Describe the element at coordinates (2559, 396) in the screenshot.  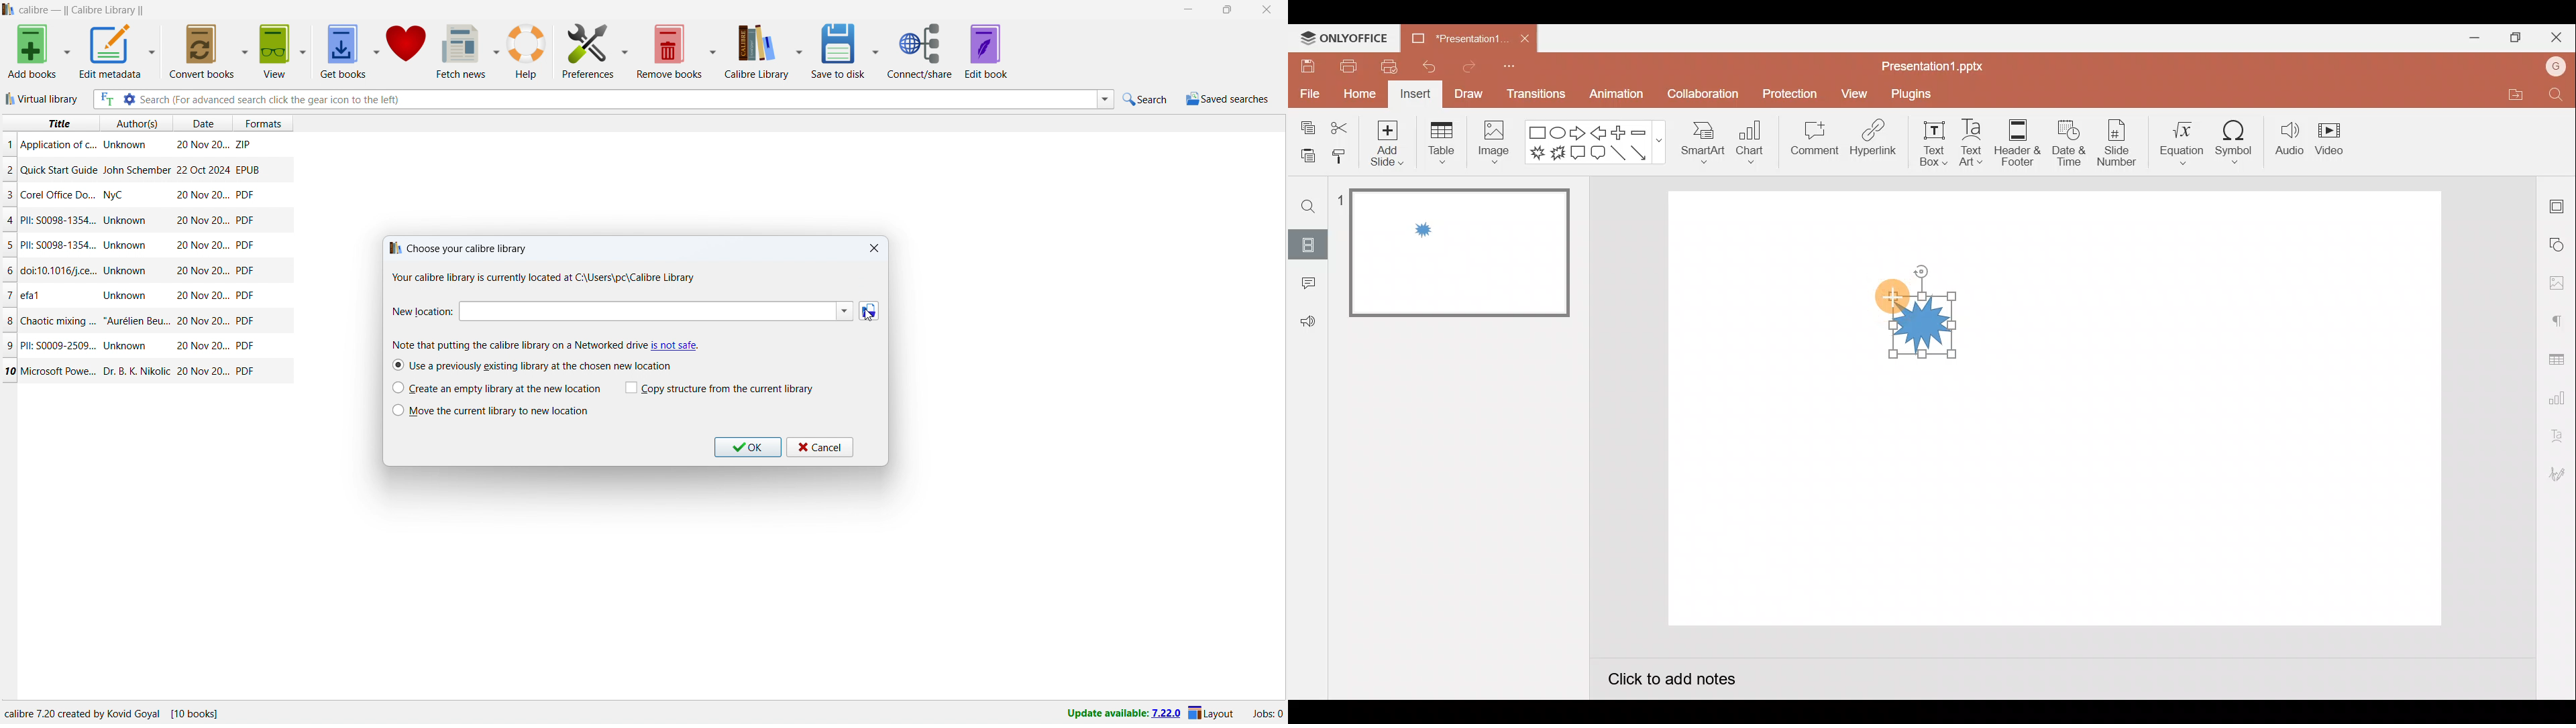
I see `Chart settings` at that location.